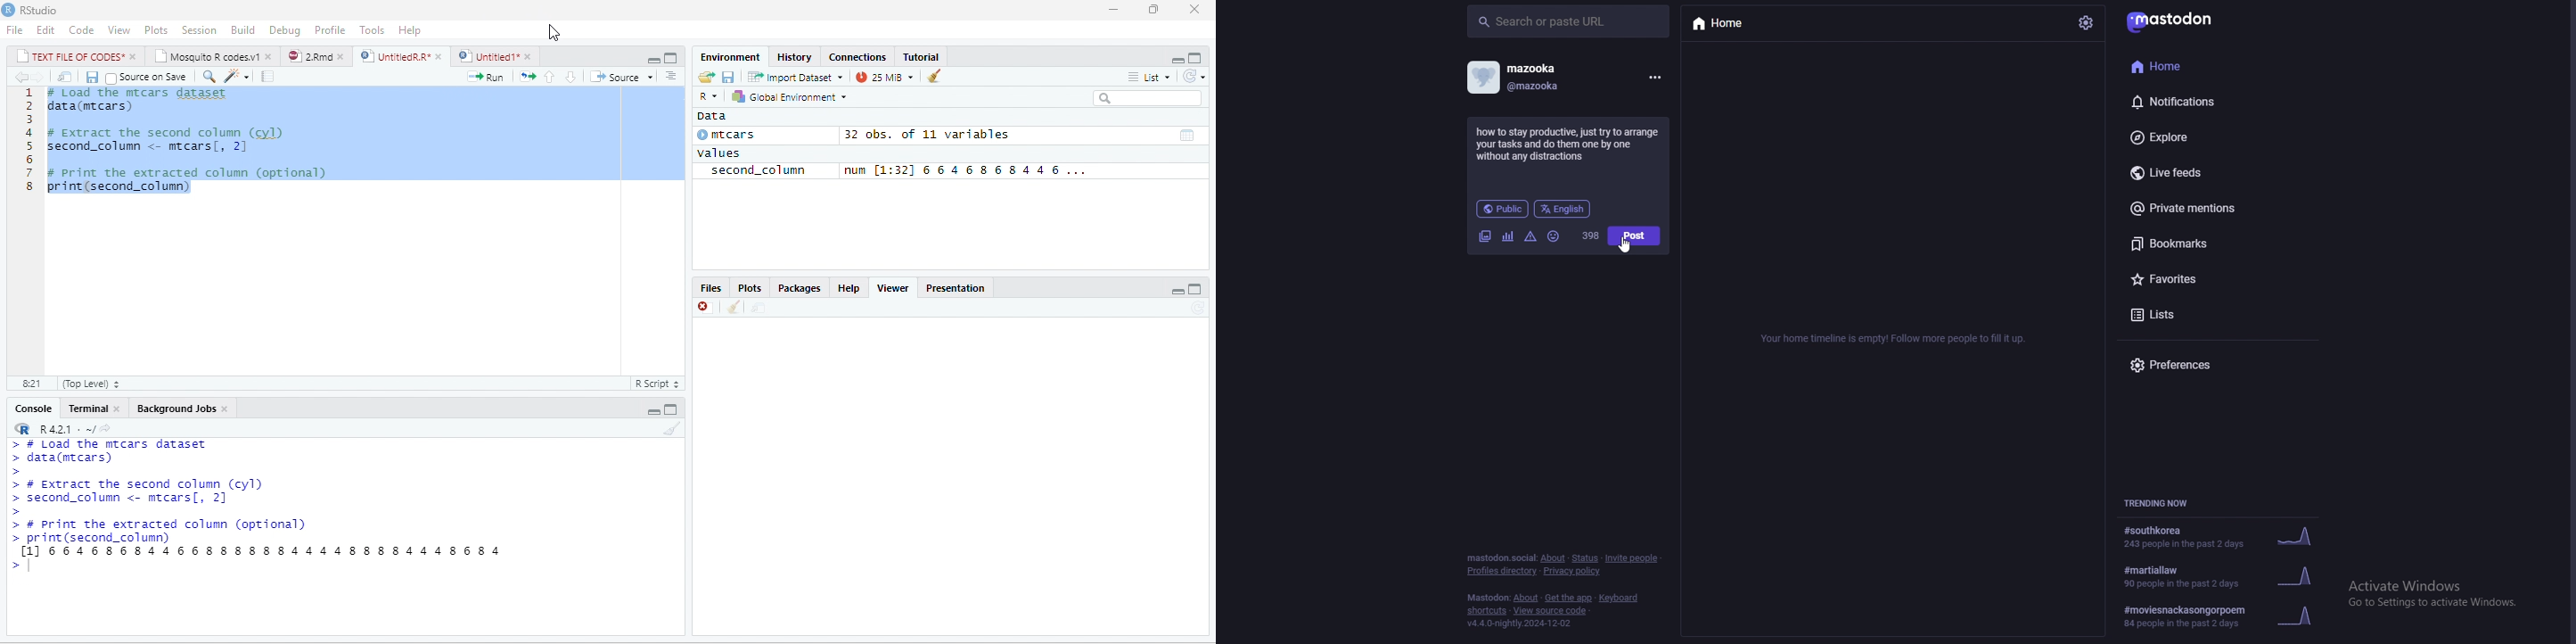 The width and height of the screenshot is (2576, 644). I want to click on maximize, so click(655, 57).